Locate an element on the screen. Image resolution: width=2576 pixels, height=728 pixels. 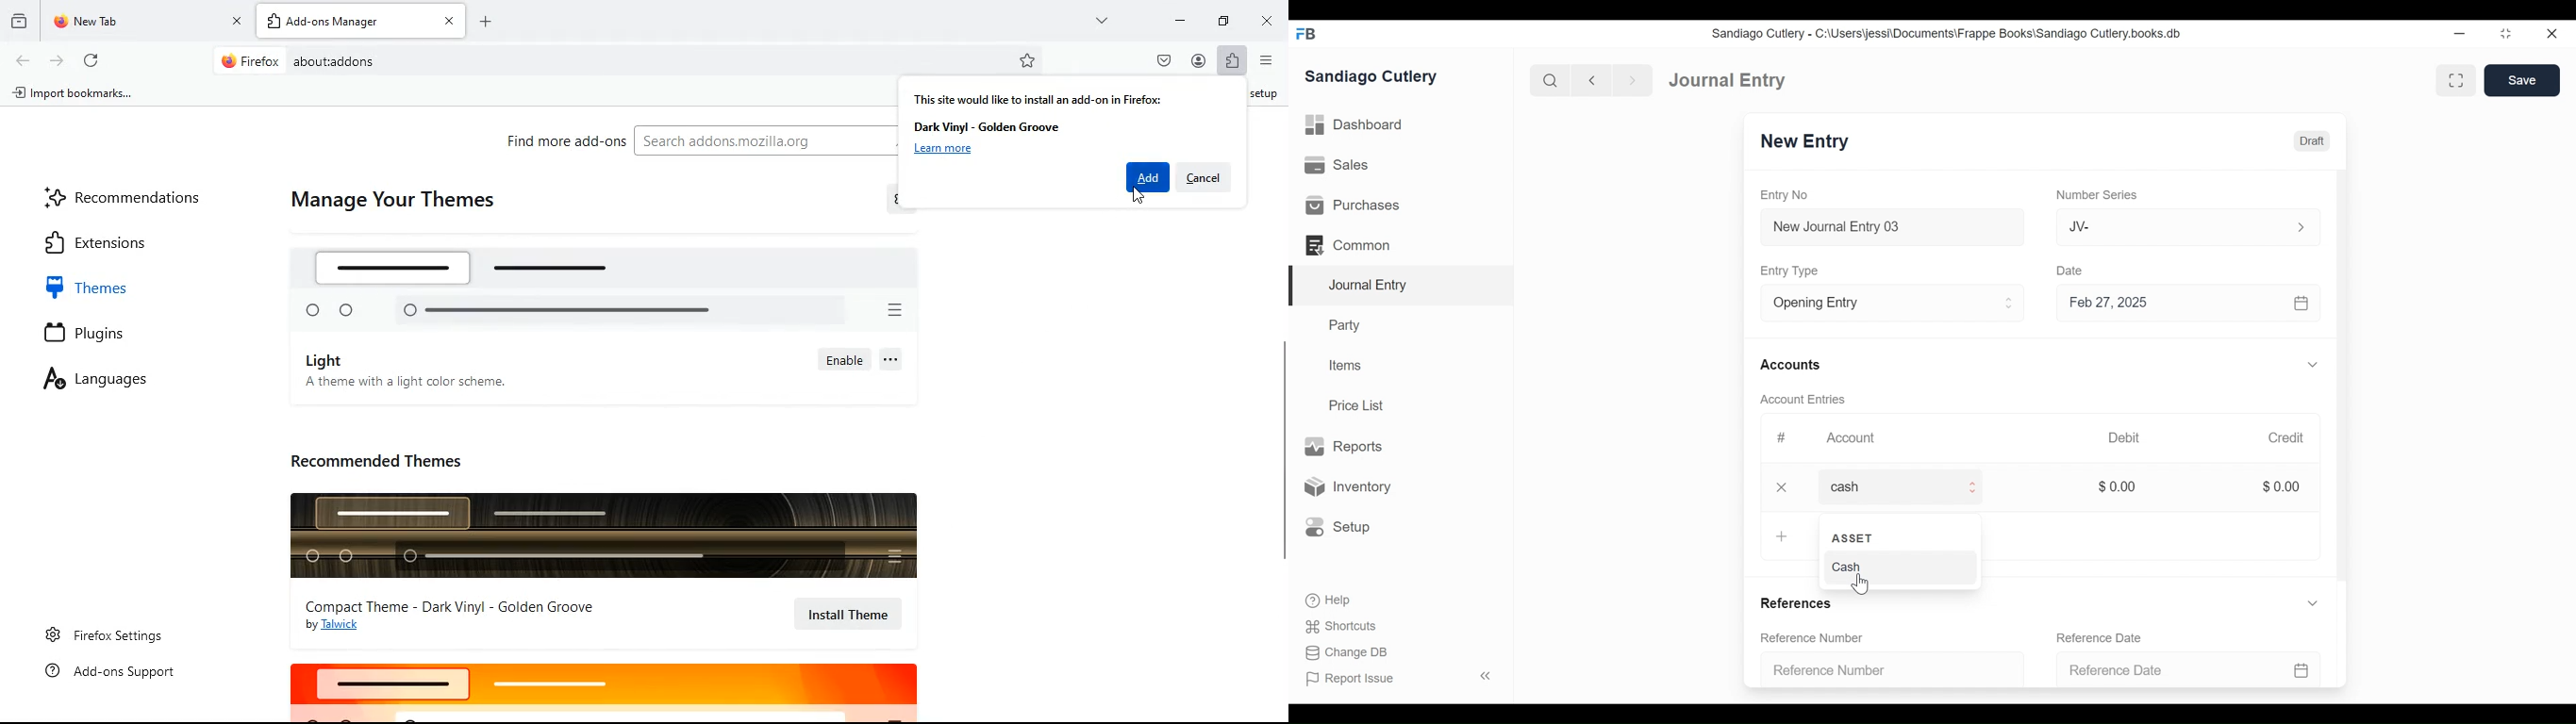
instalations is located at coordinates (1232, 62).